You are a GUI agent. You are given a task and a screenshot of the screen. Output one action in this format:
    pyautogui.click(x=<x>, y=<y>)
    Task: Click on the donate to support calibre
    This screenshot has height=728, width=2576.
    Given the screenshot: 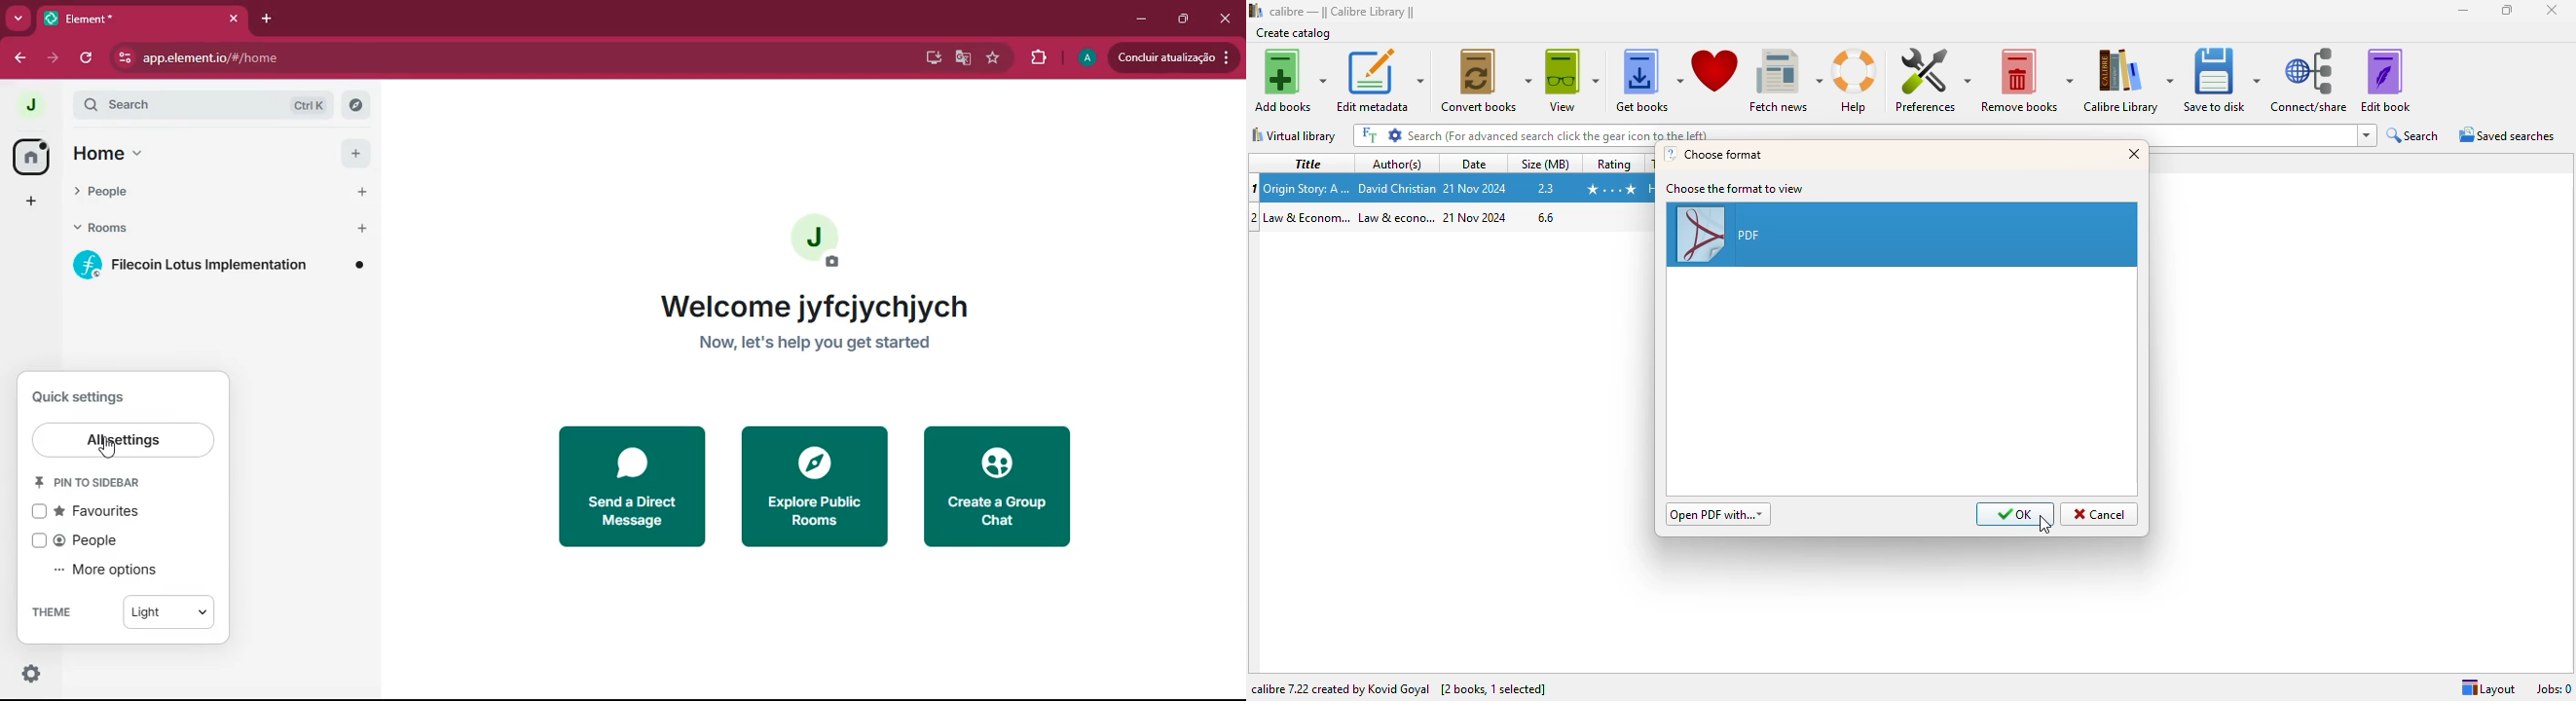 What is the action you would take?
    pyautogui.click(x=1715, y=71)
    